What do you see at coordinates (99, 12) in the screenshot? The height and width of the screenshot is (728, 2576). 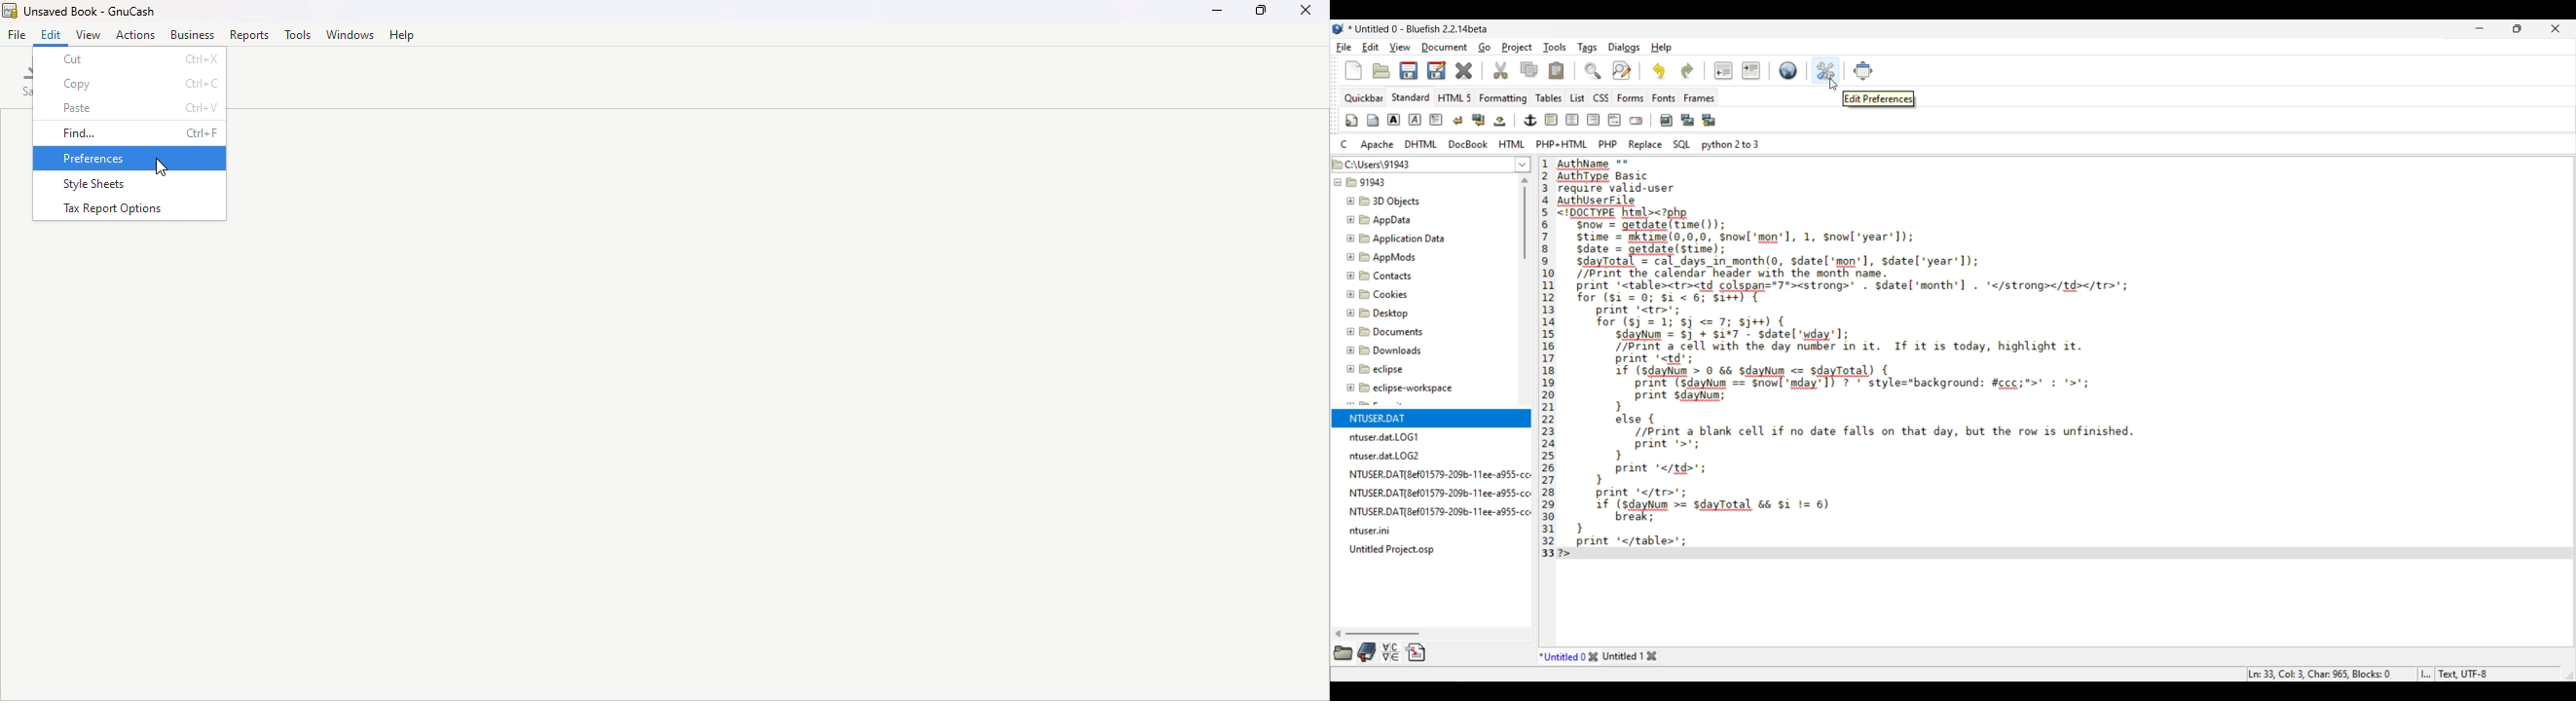 I see `File name` at bounding box center [99, 12].